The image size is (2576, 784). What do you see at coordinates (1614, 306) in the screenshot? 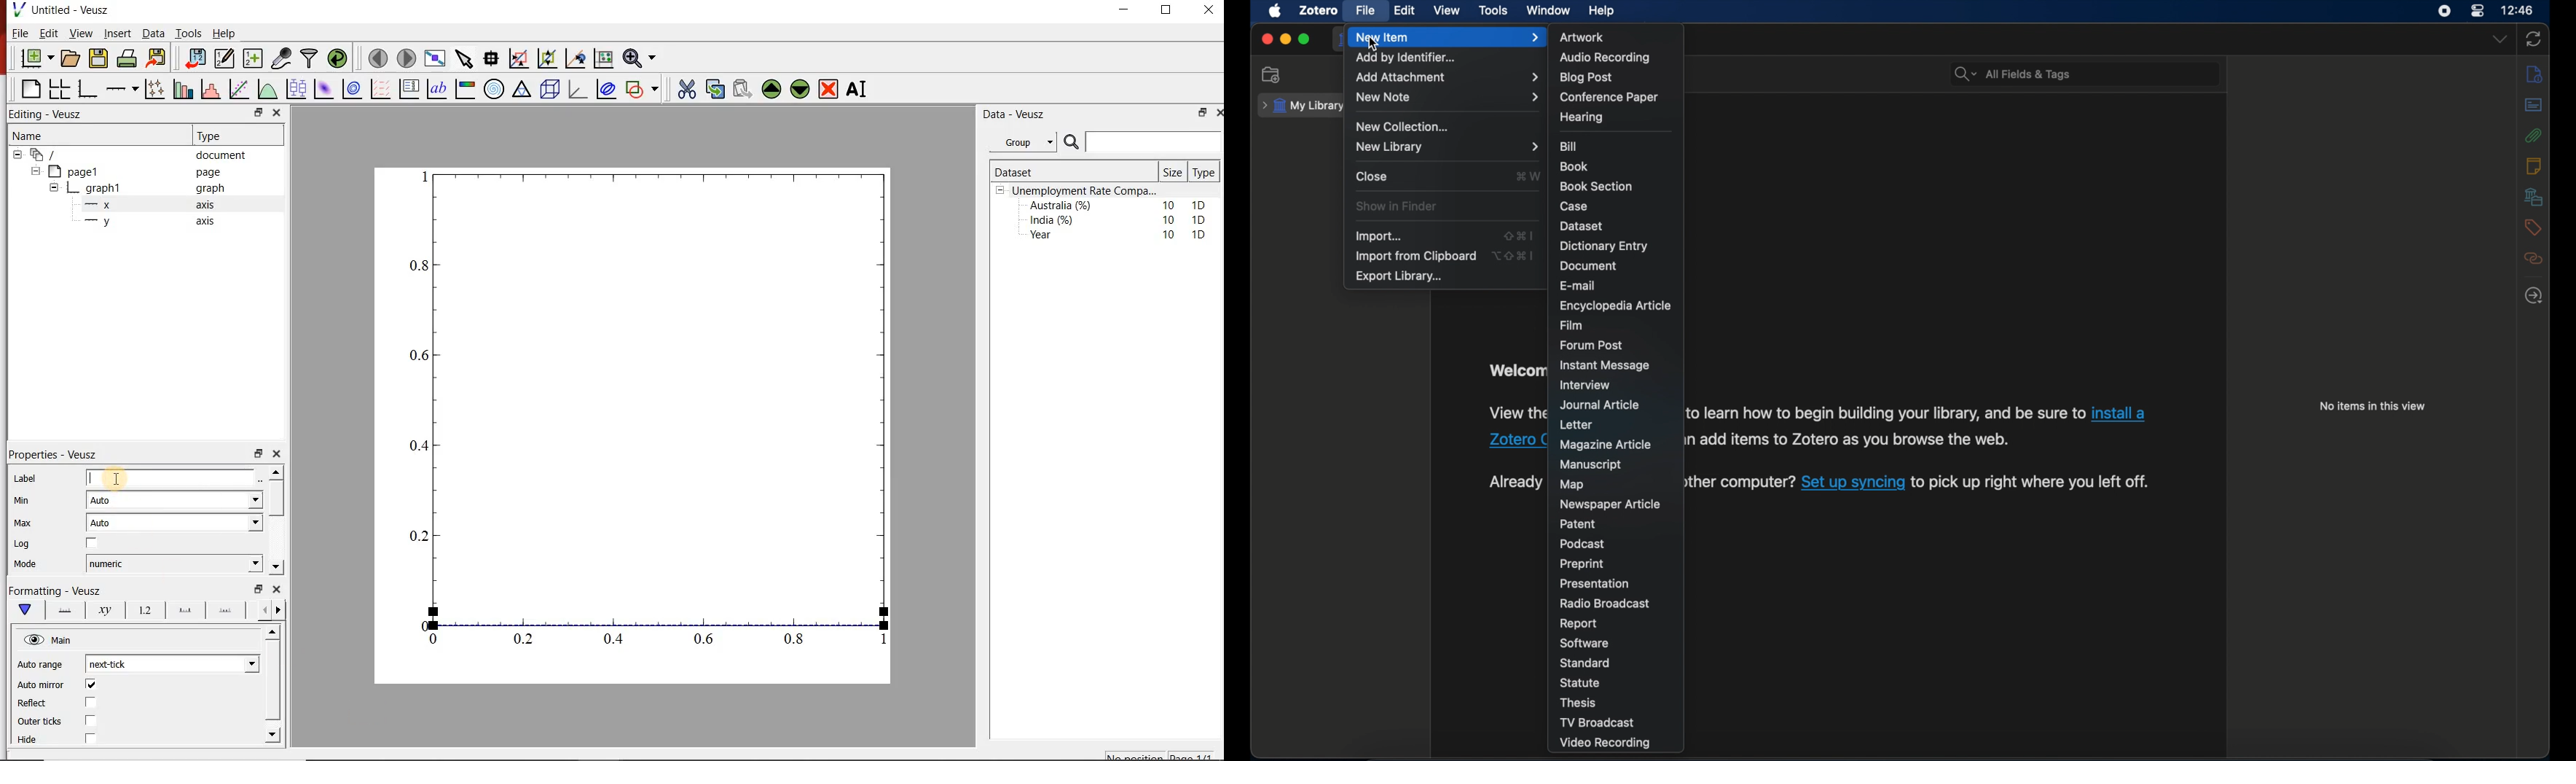
I see `encyclopedia article` at bounding box center [1614, 306].